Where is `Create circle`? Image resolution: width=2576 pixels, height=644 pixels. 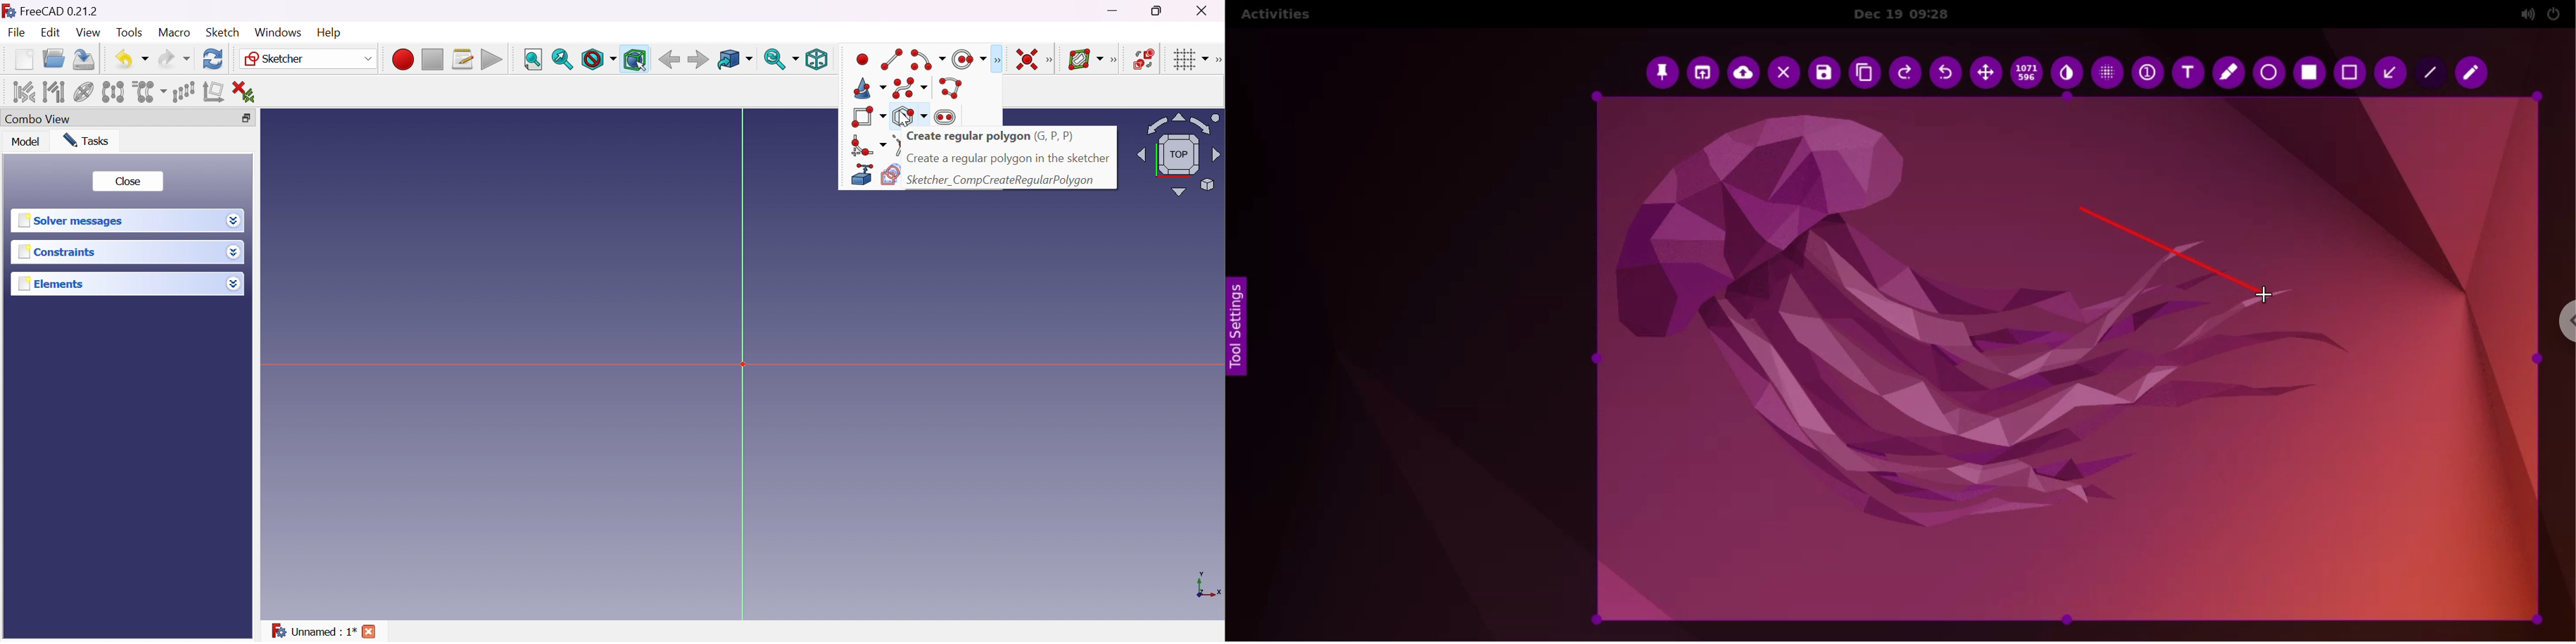
Create circle is located at coordinates (970, 59).